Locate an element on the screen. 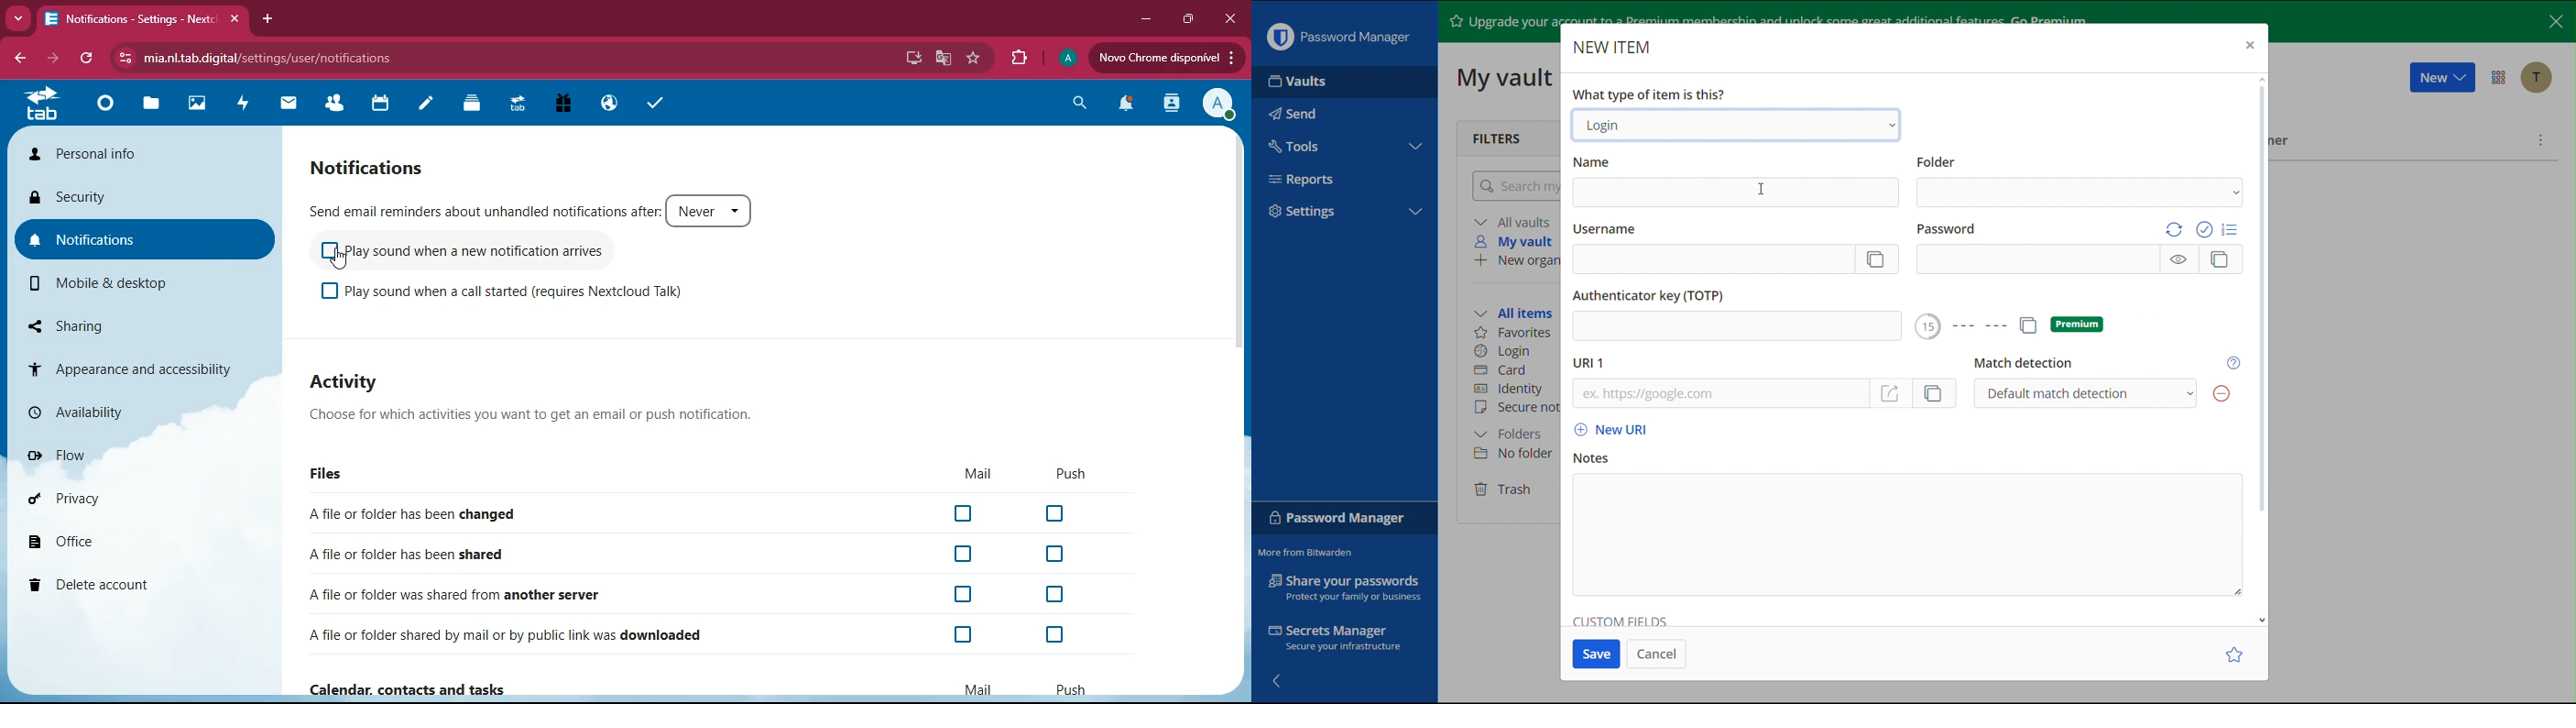 The width and height of the screenshot is (2576, 728). flow is located at coordinates (131, 455).